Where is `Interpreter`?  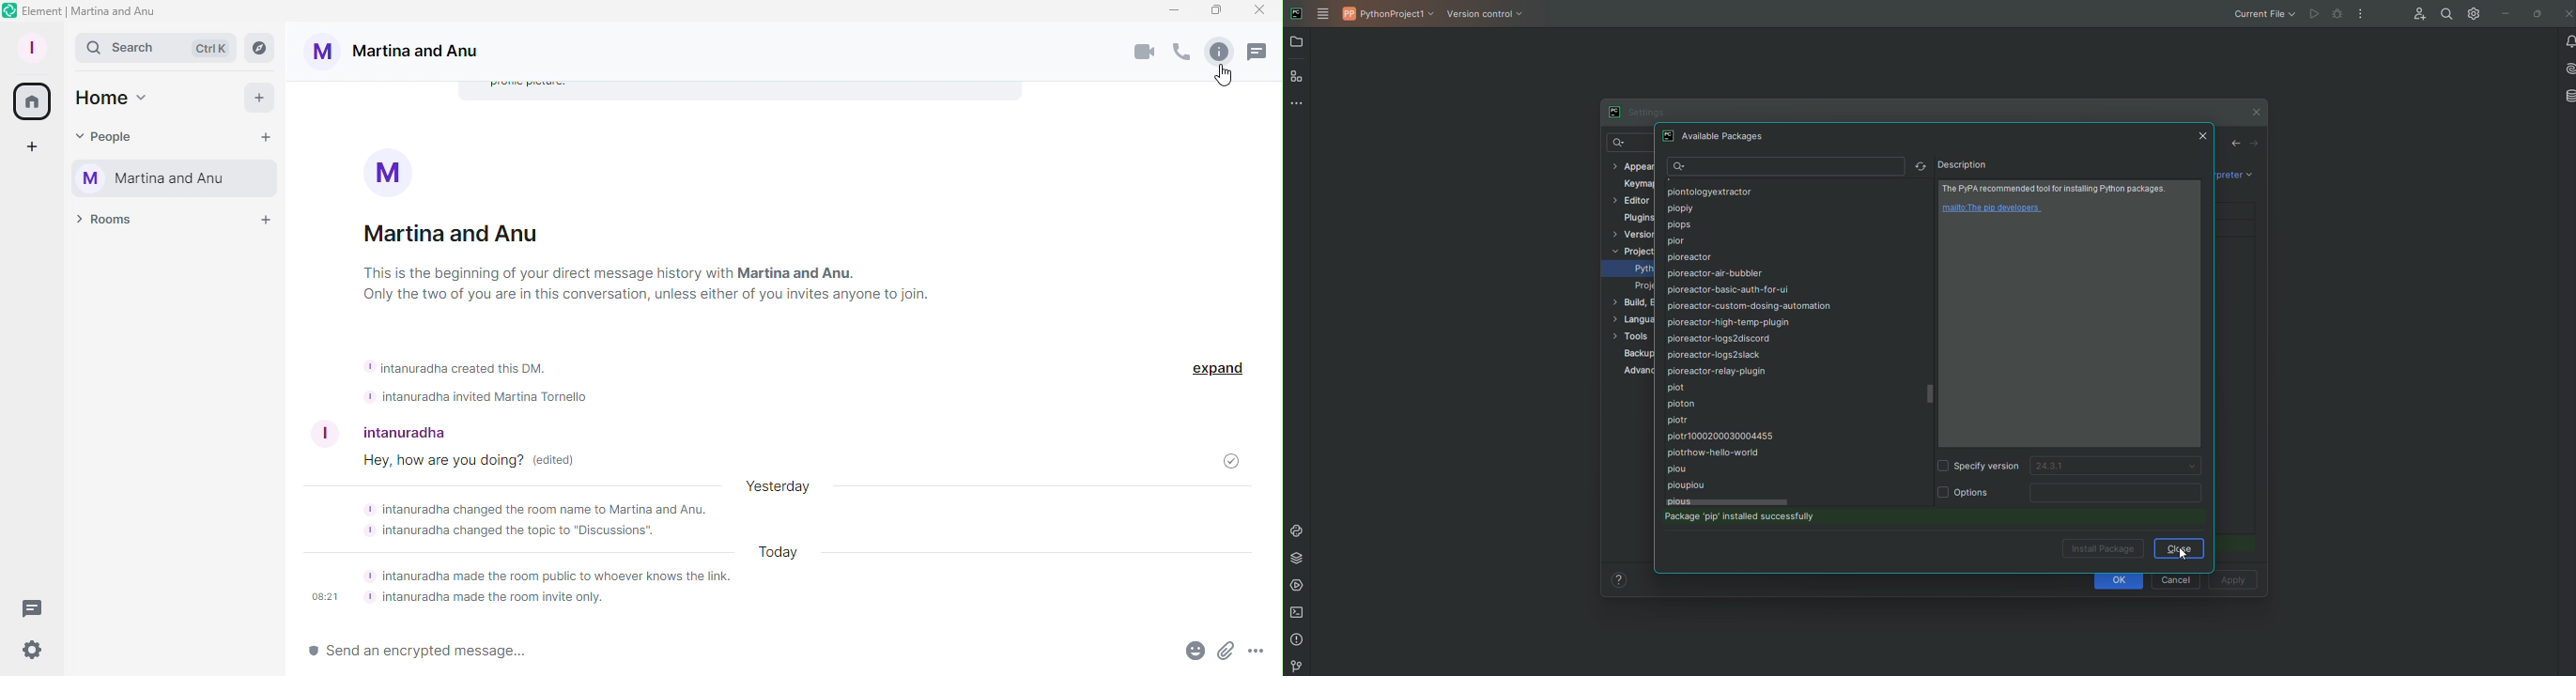
Interpreter is located at coordinates (2231, 174).